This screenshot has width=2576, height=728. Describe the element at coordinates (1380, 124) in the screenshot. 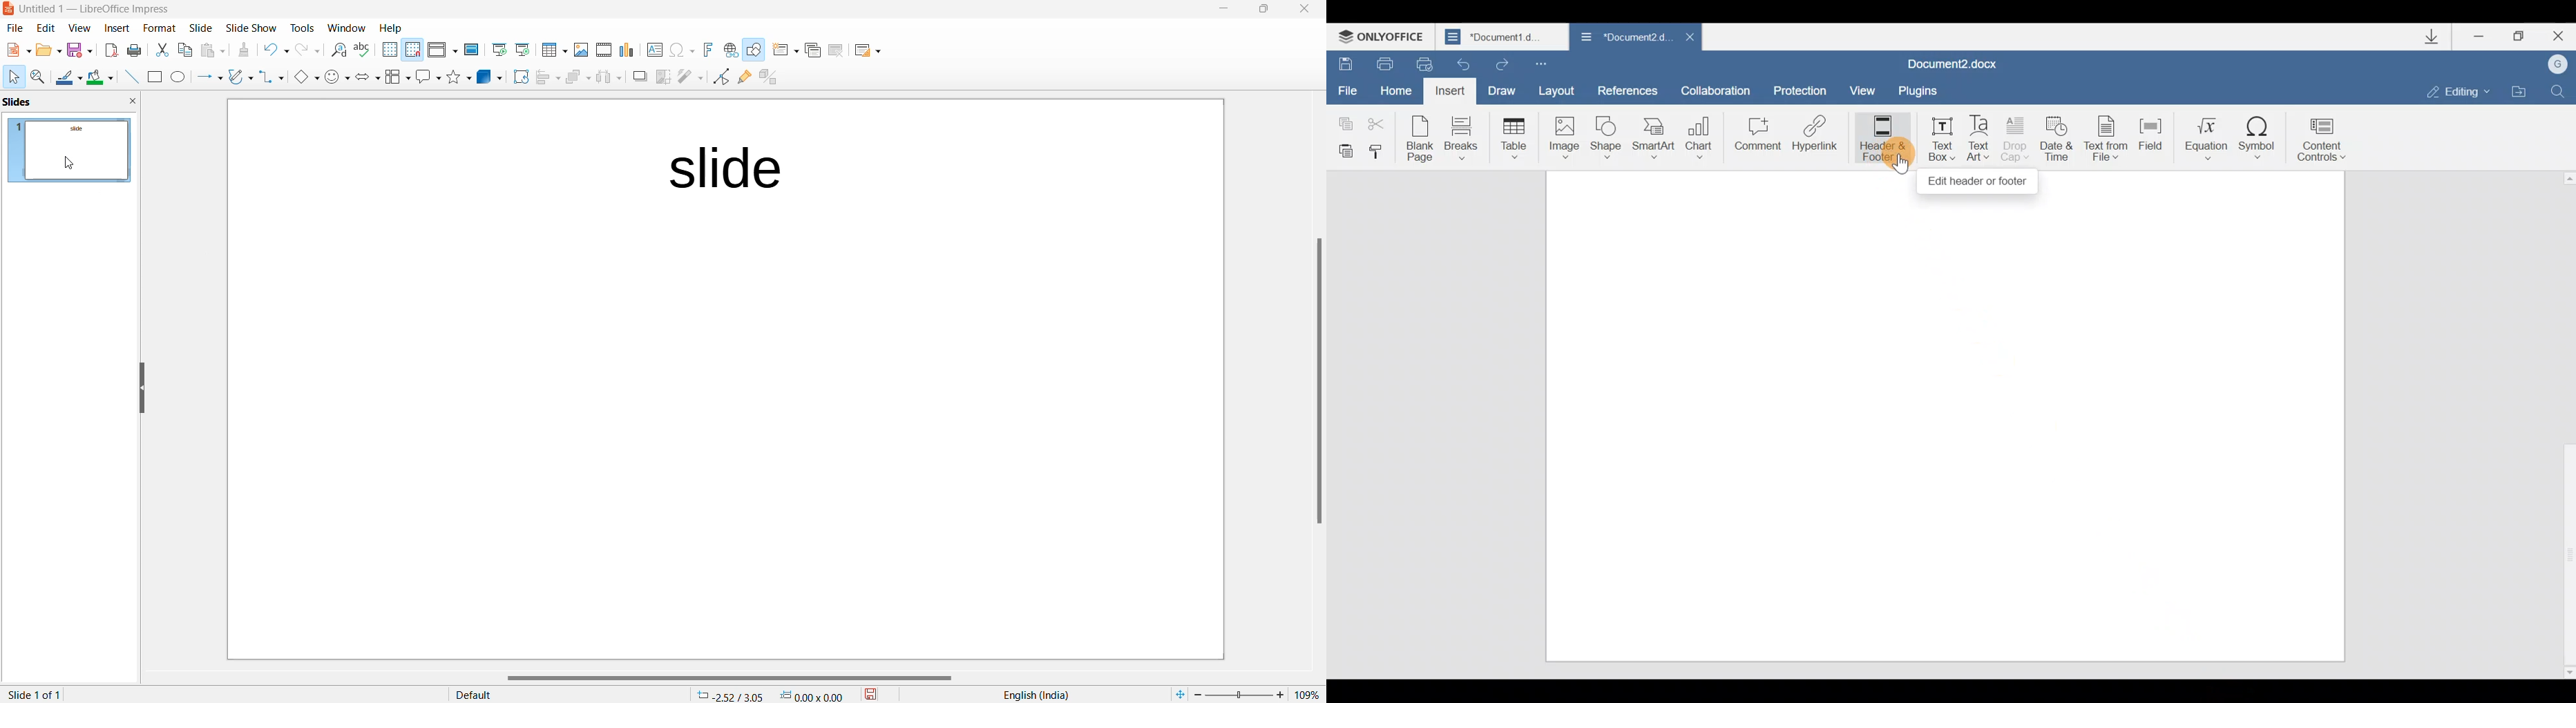

I see `Cut` at that location.